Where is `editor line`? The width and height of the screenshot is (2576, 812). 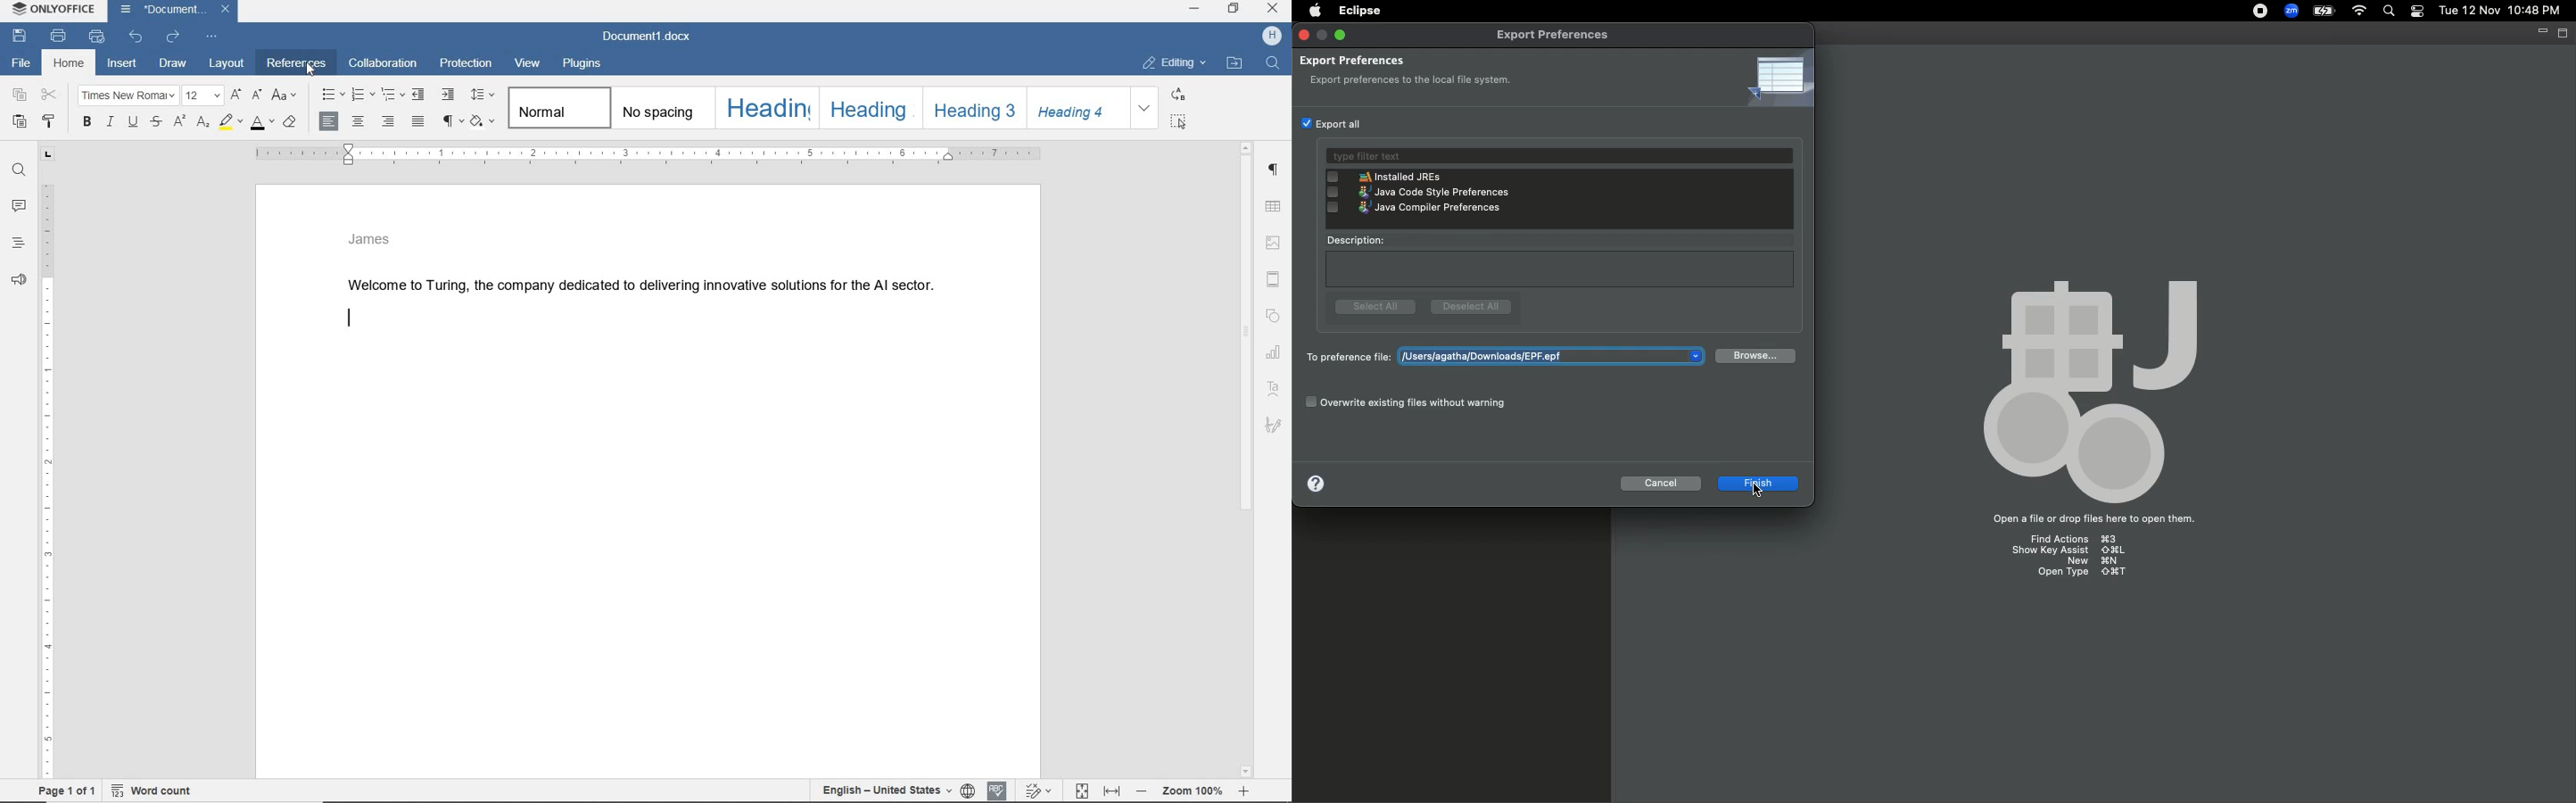 editor line is located at coordinates (349, 319).